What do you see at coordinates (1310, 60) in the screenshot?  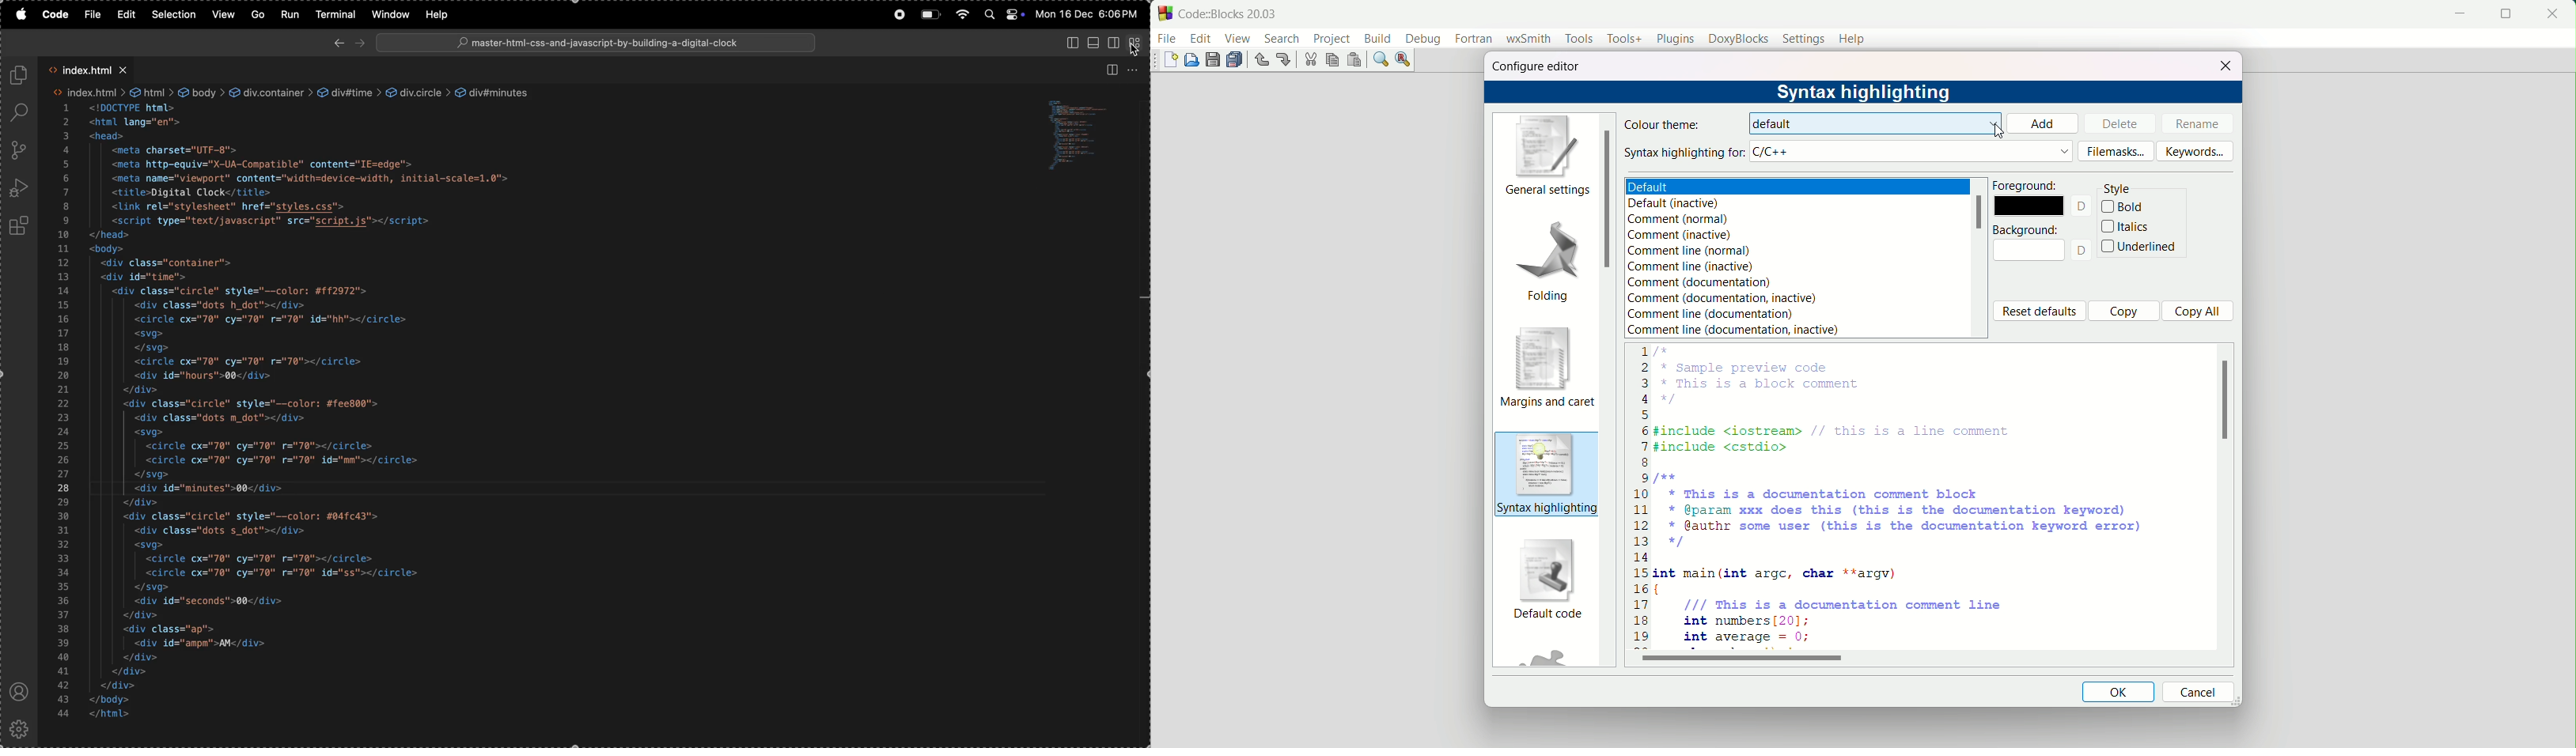 I see `cut` at bounding box center [1310, 60].